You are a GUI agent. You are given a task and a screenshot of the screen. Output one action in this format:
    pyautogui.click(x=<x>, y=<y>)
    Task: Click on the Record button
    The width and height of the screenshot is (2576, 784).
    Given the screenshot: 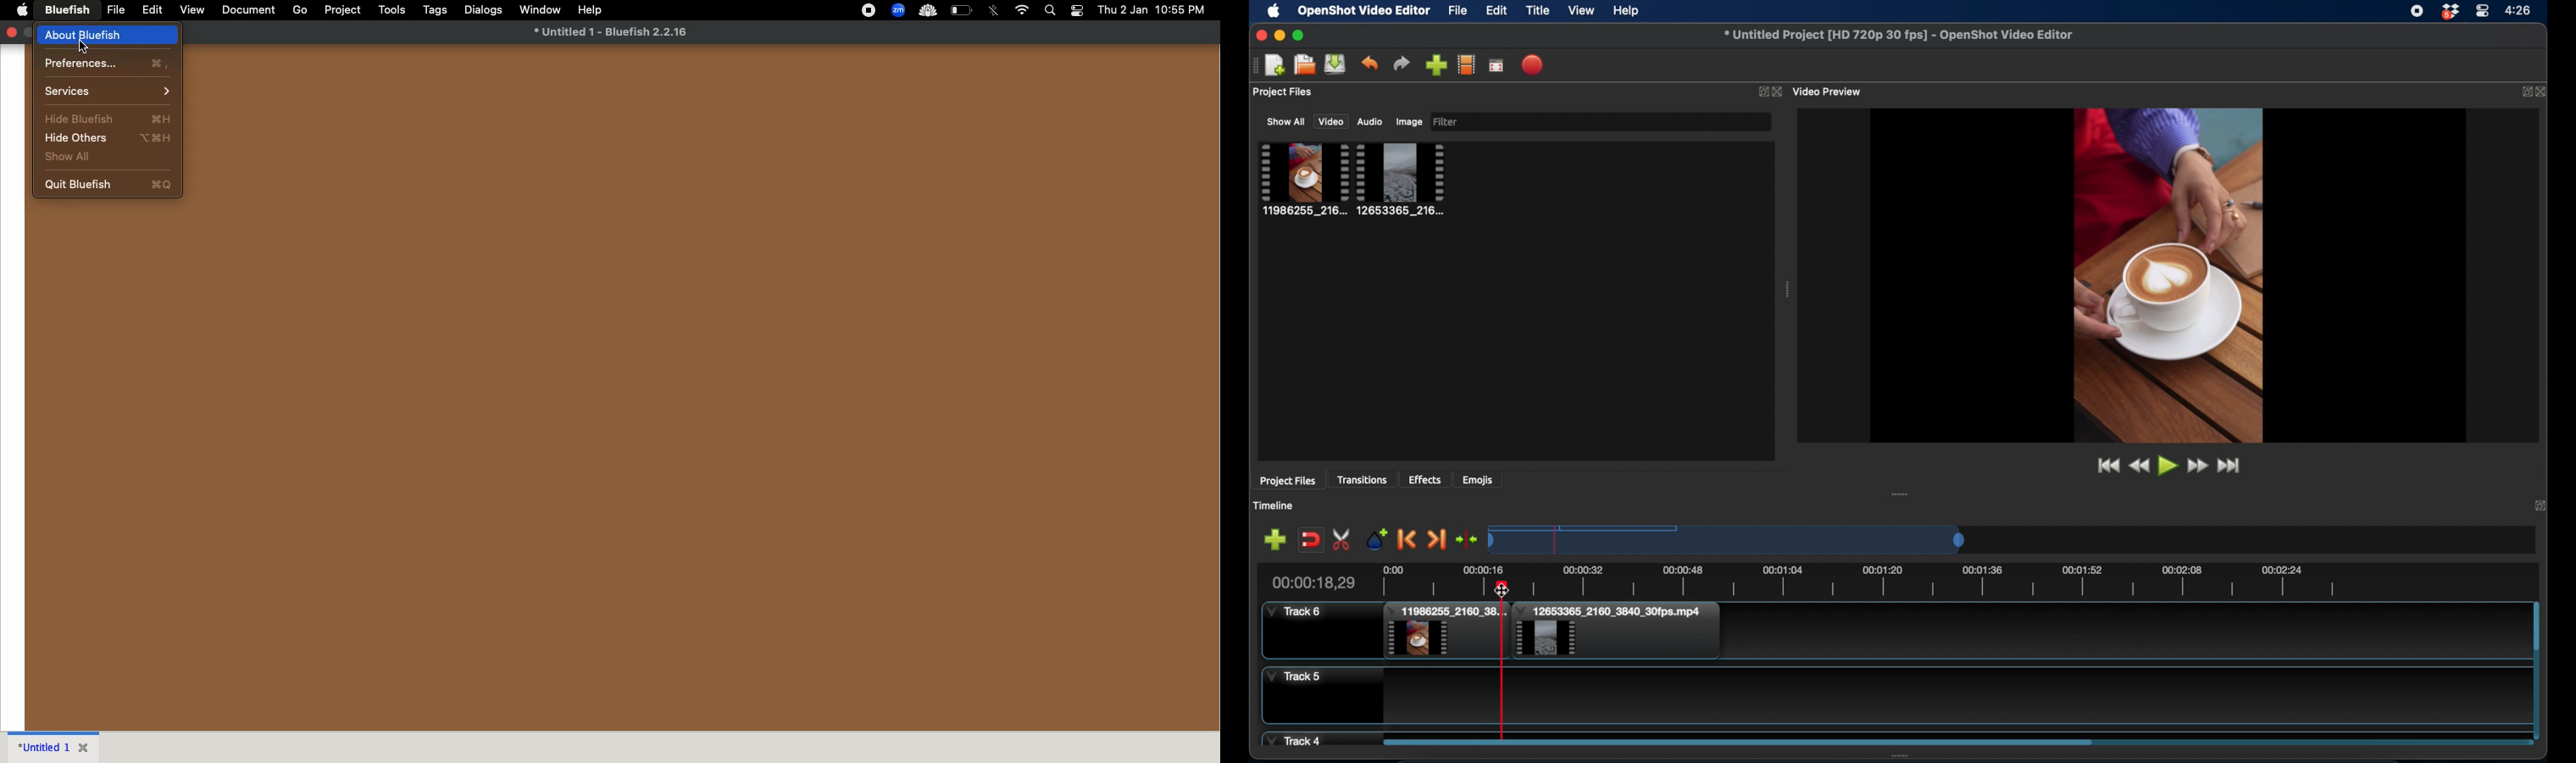 What is the action you would take?
    pyautogui.click(x=868, y=10)
    